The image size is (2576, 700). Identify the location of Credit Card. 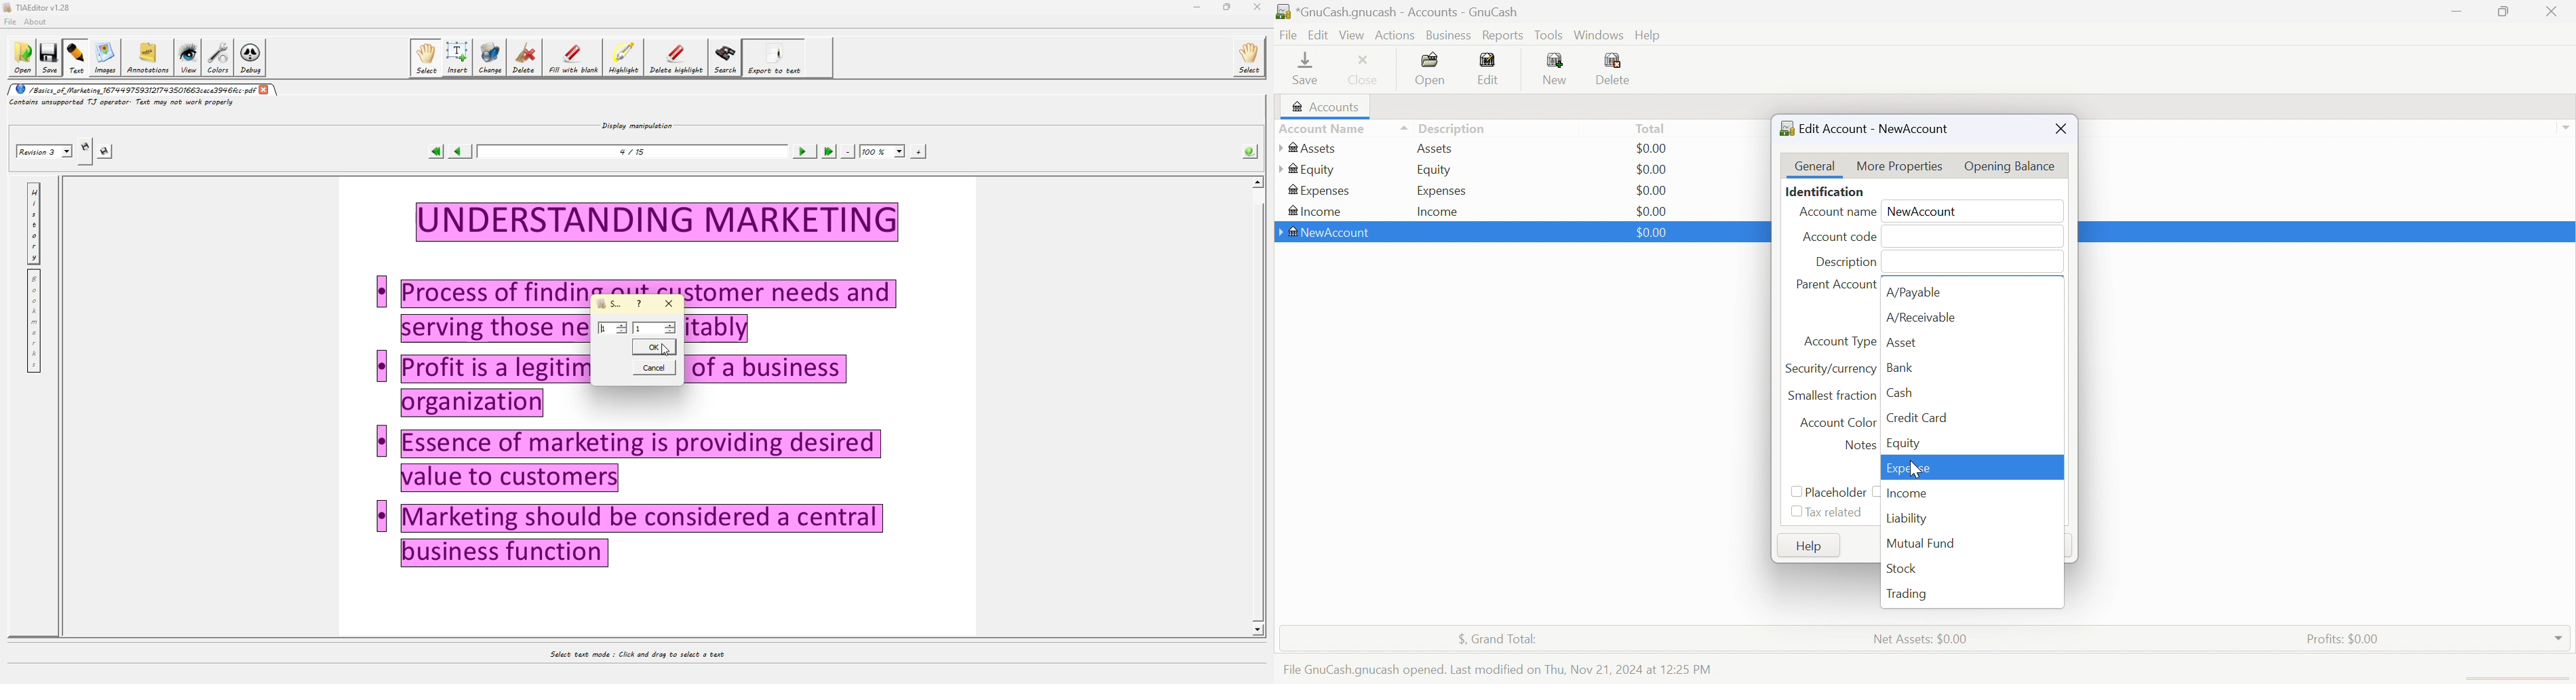
(1917, 418).